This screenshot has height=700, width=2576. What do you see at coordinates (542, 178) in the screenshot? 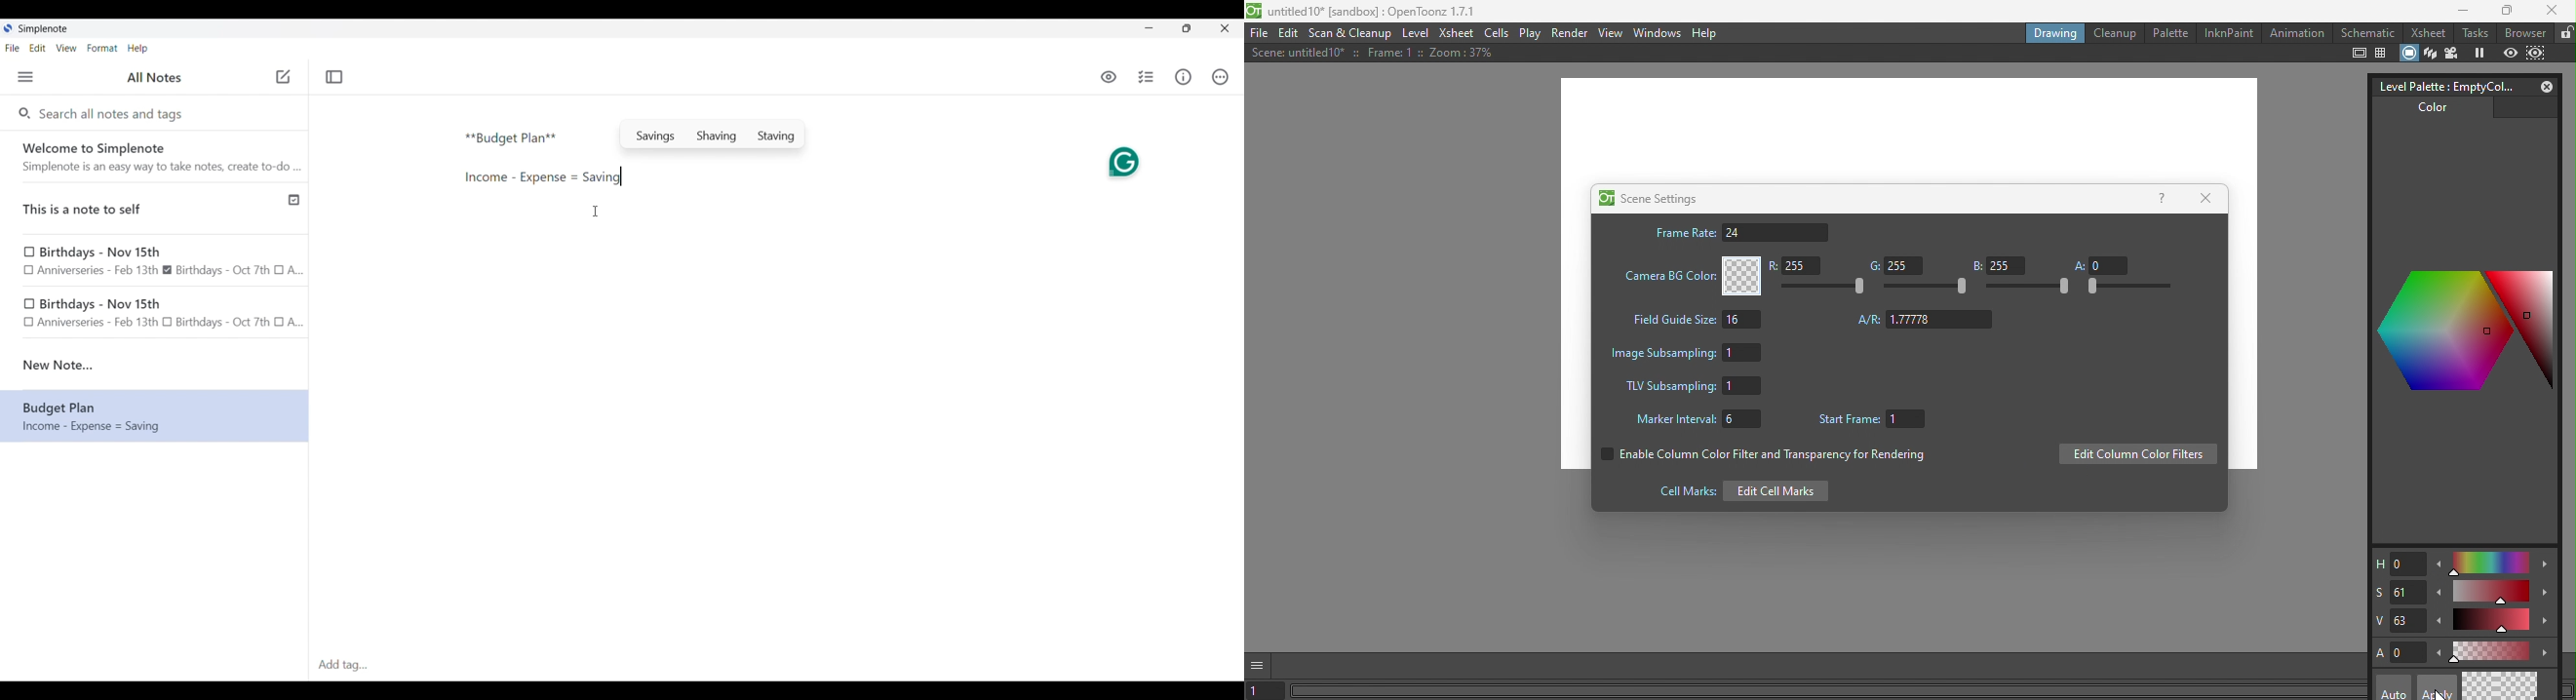
I see `More text typed in` at bounding box center [542, 178].